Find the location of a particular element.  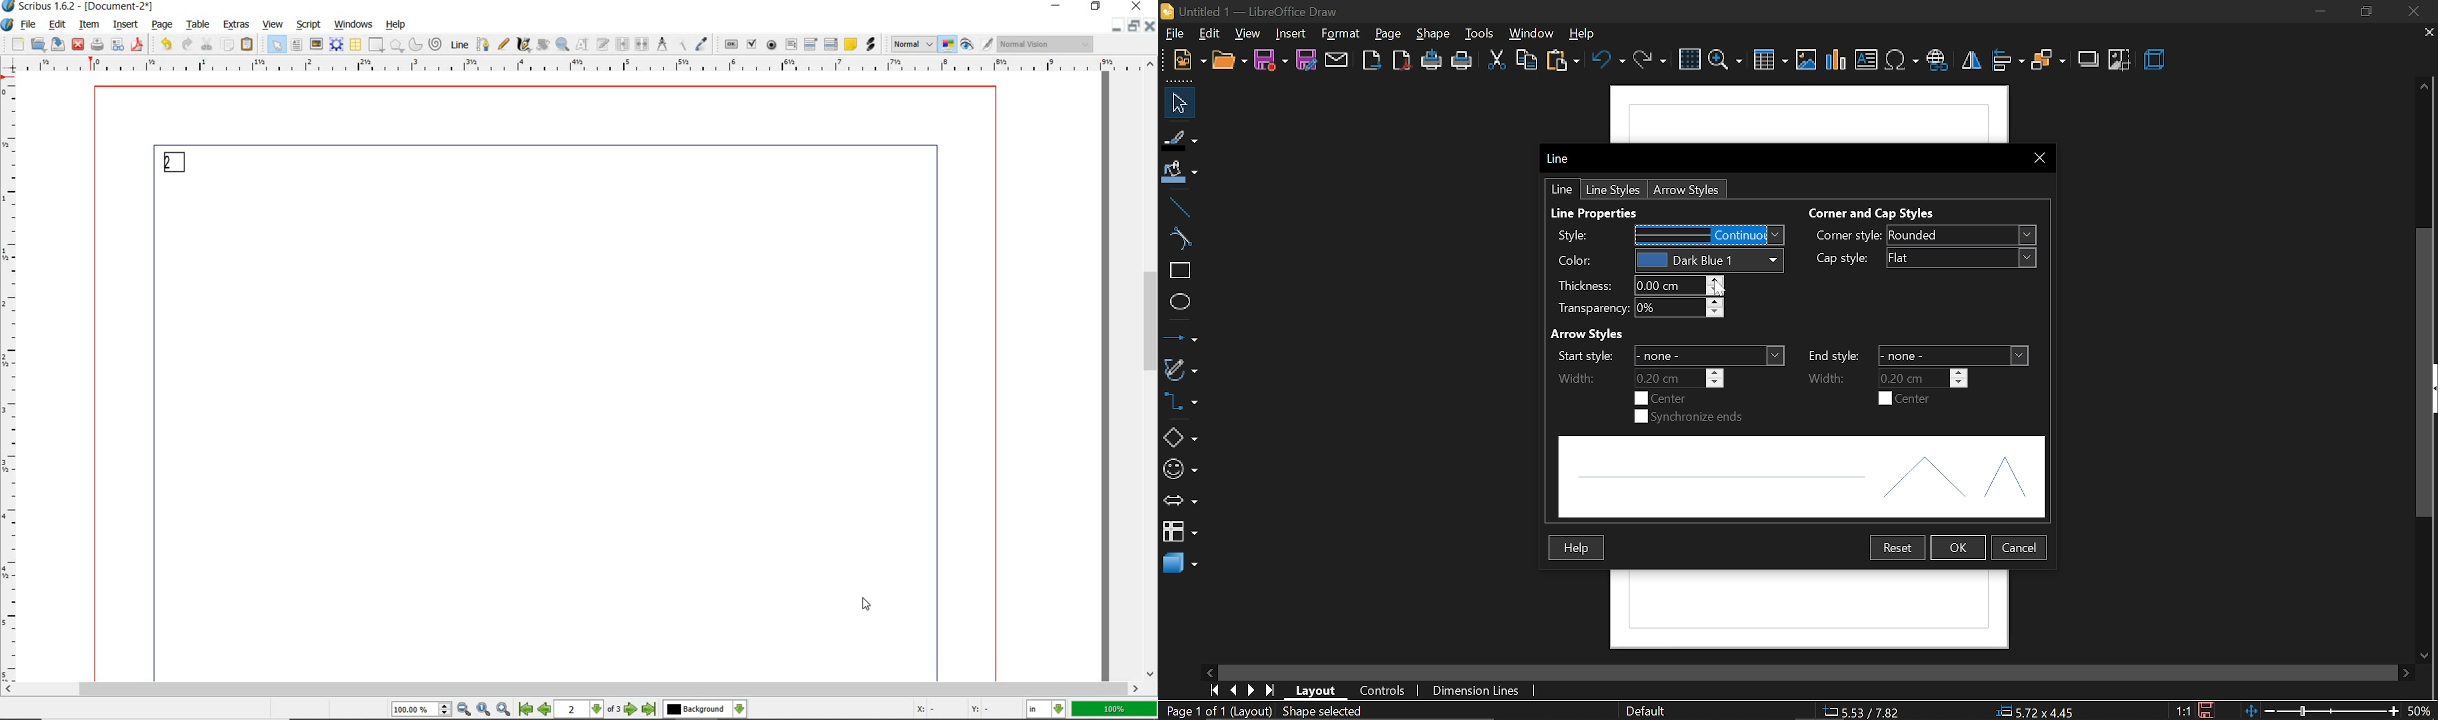

arrange is located at coordinates (2047, 63).